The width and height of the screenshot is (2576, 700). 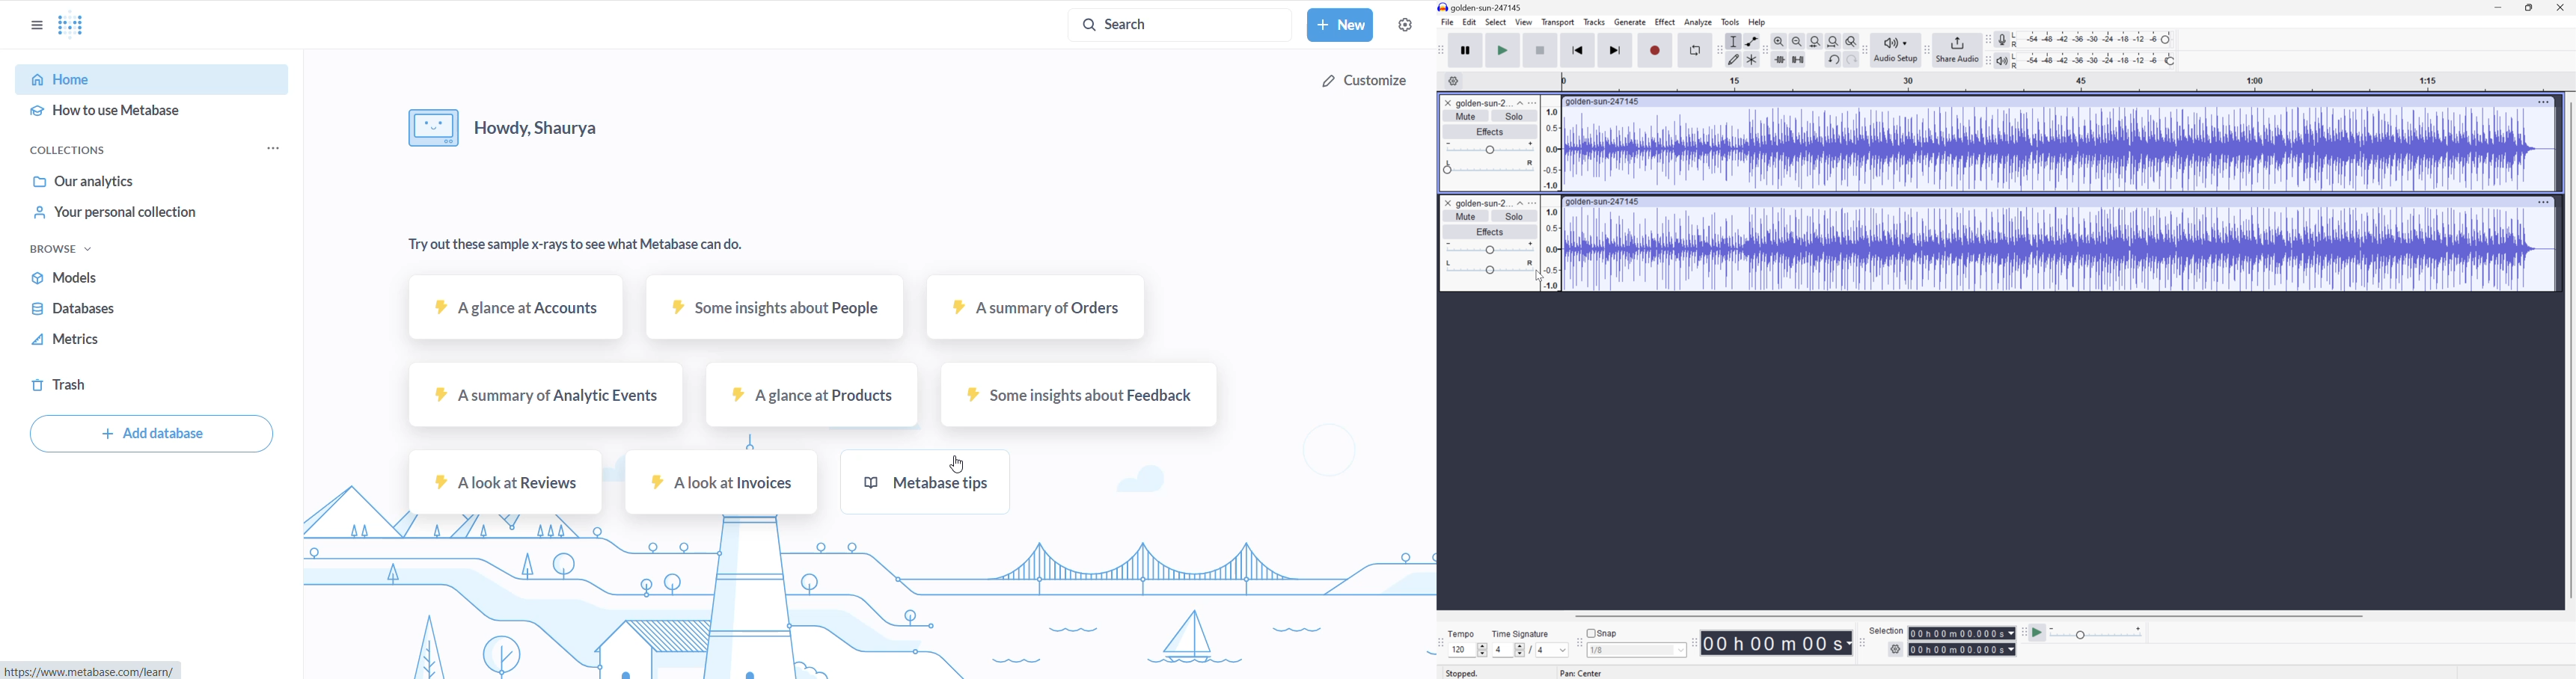 What do you see at coordinates (954, 484) in the screenshot?
I see `metabase tips` at bounding box center [954, 484].